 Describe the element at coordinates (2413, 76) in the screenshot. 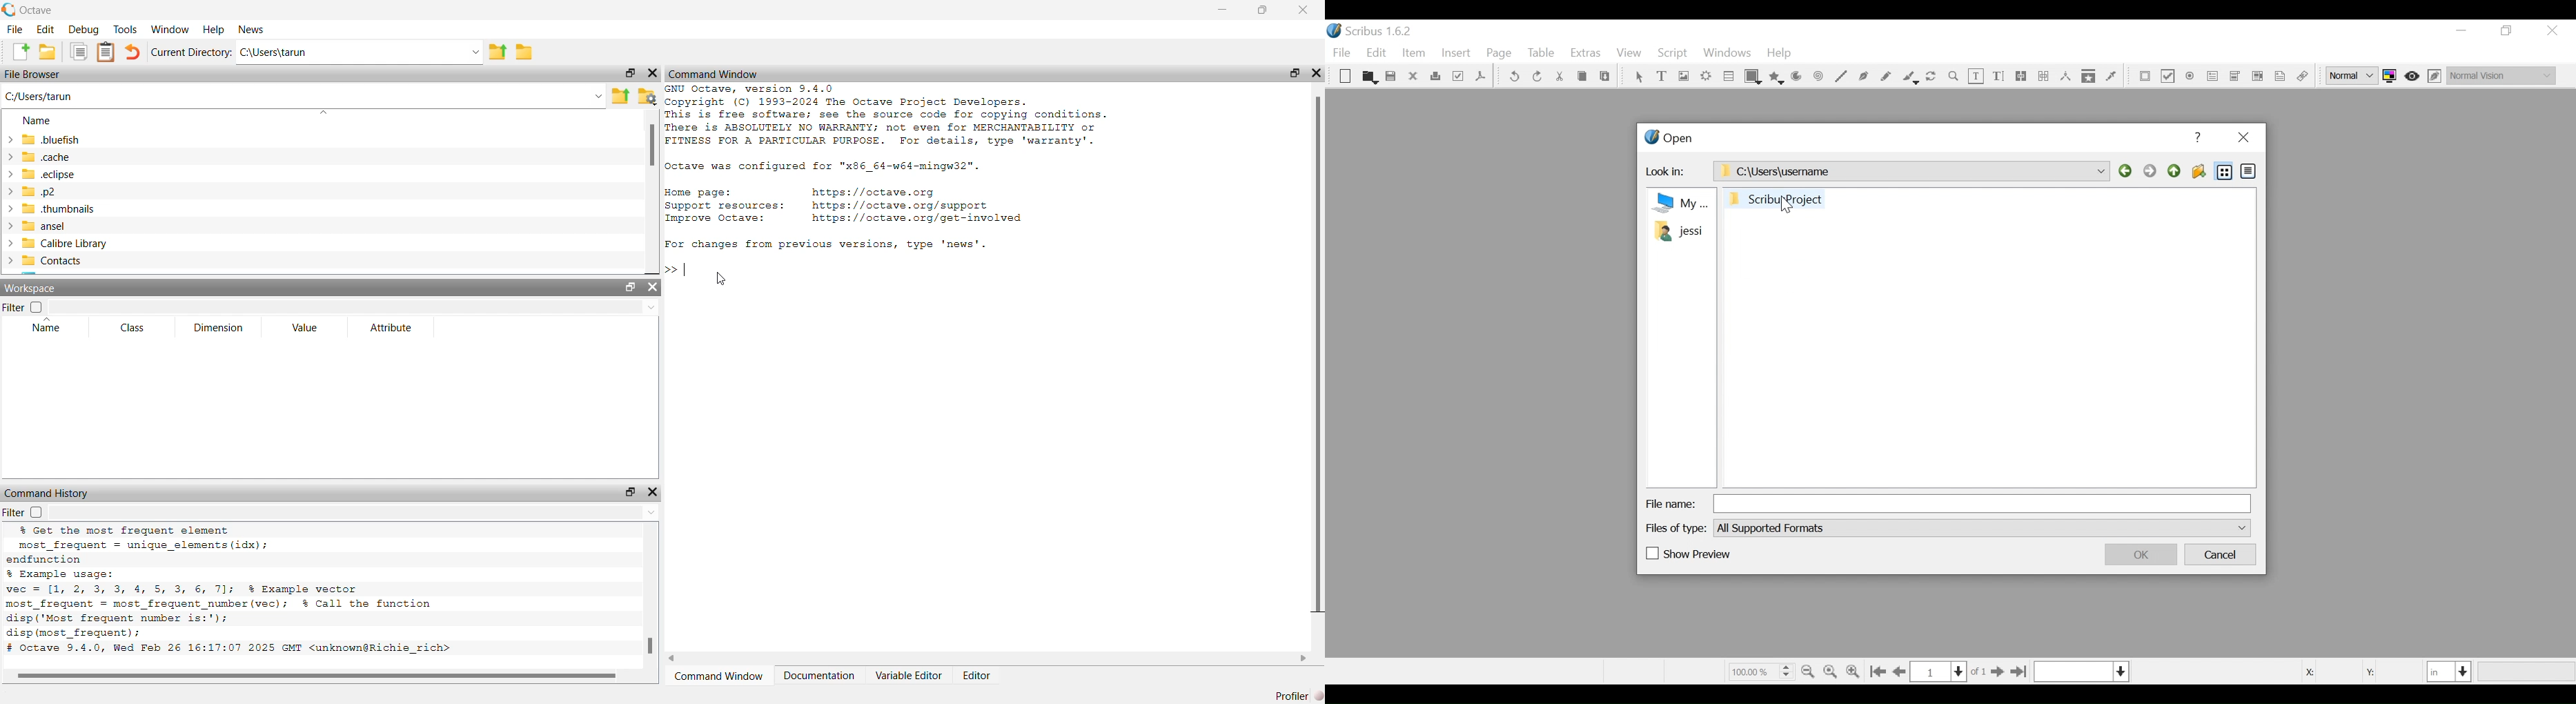

I see `Toggle focus` at that location.